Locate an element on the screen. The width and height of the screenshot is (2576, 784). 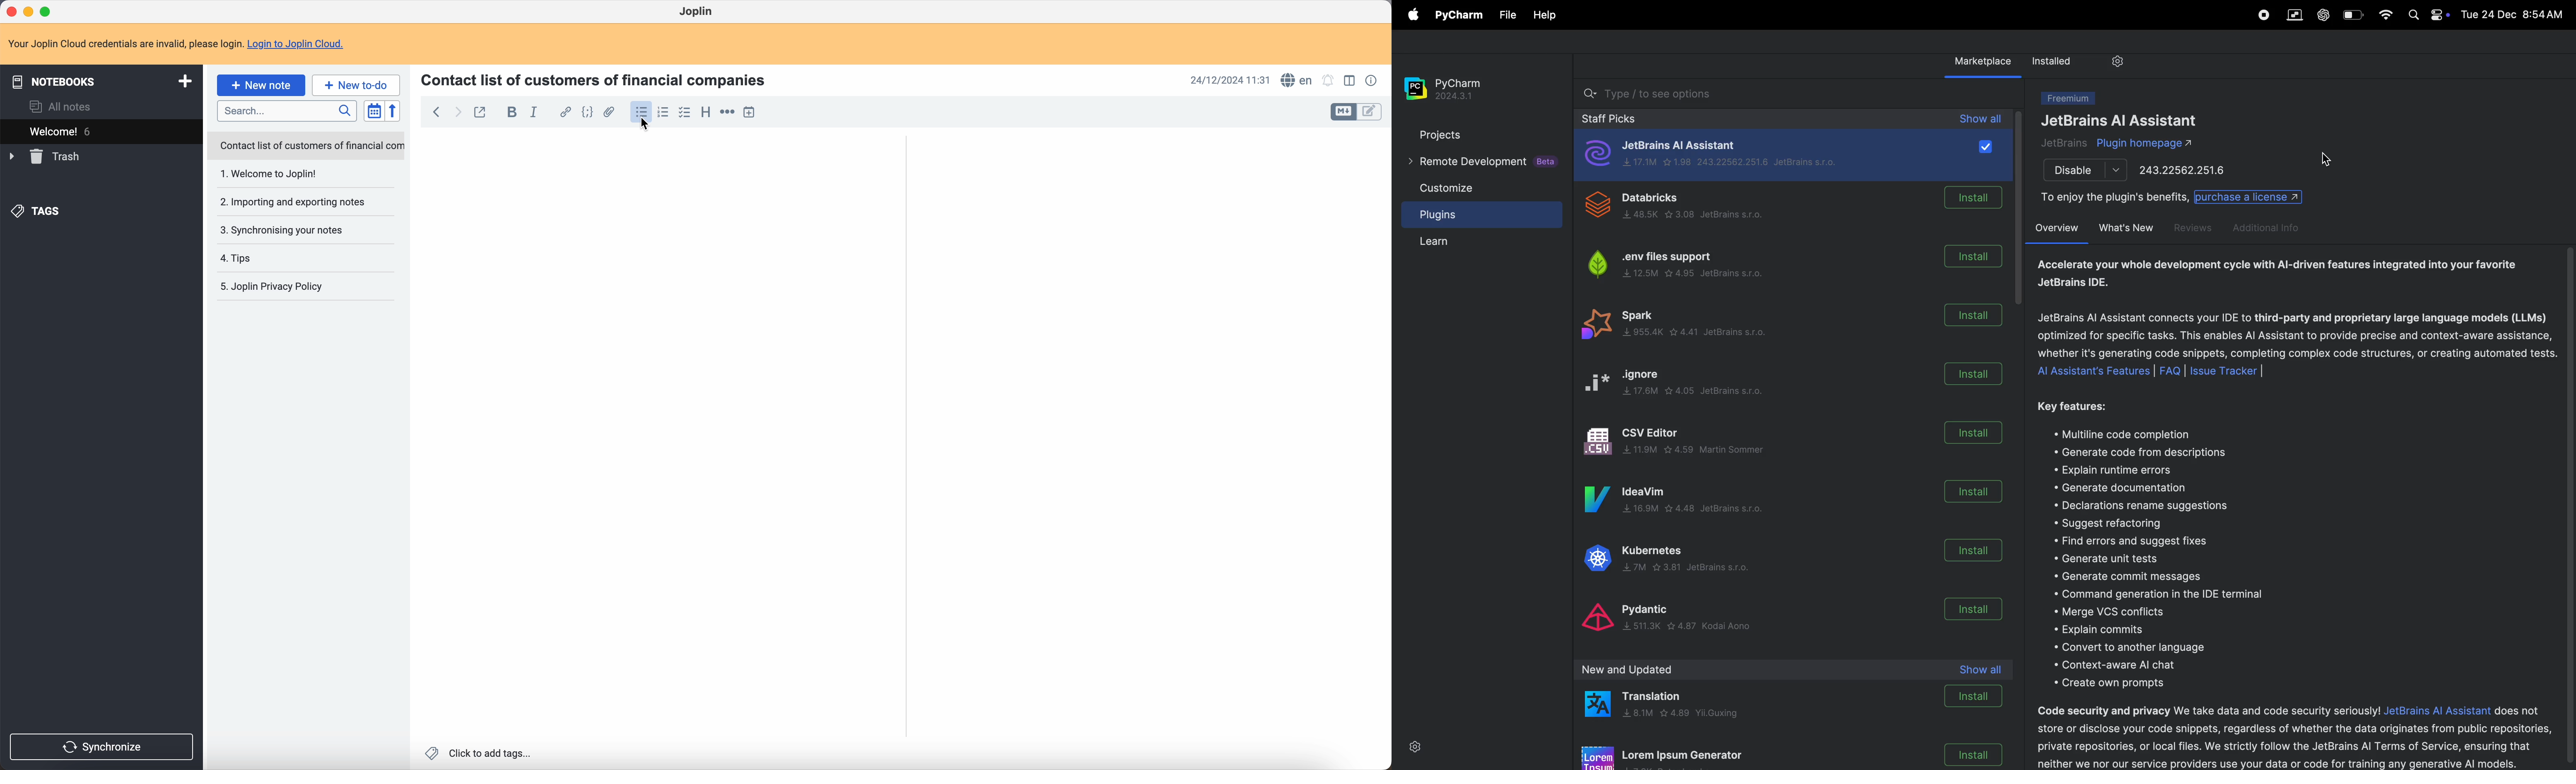
trash is located at coordinates (45, 157).